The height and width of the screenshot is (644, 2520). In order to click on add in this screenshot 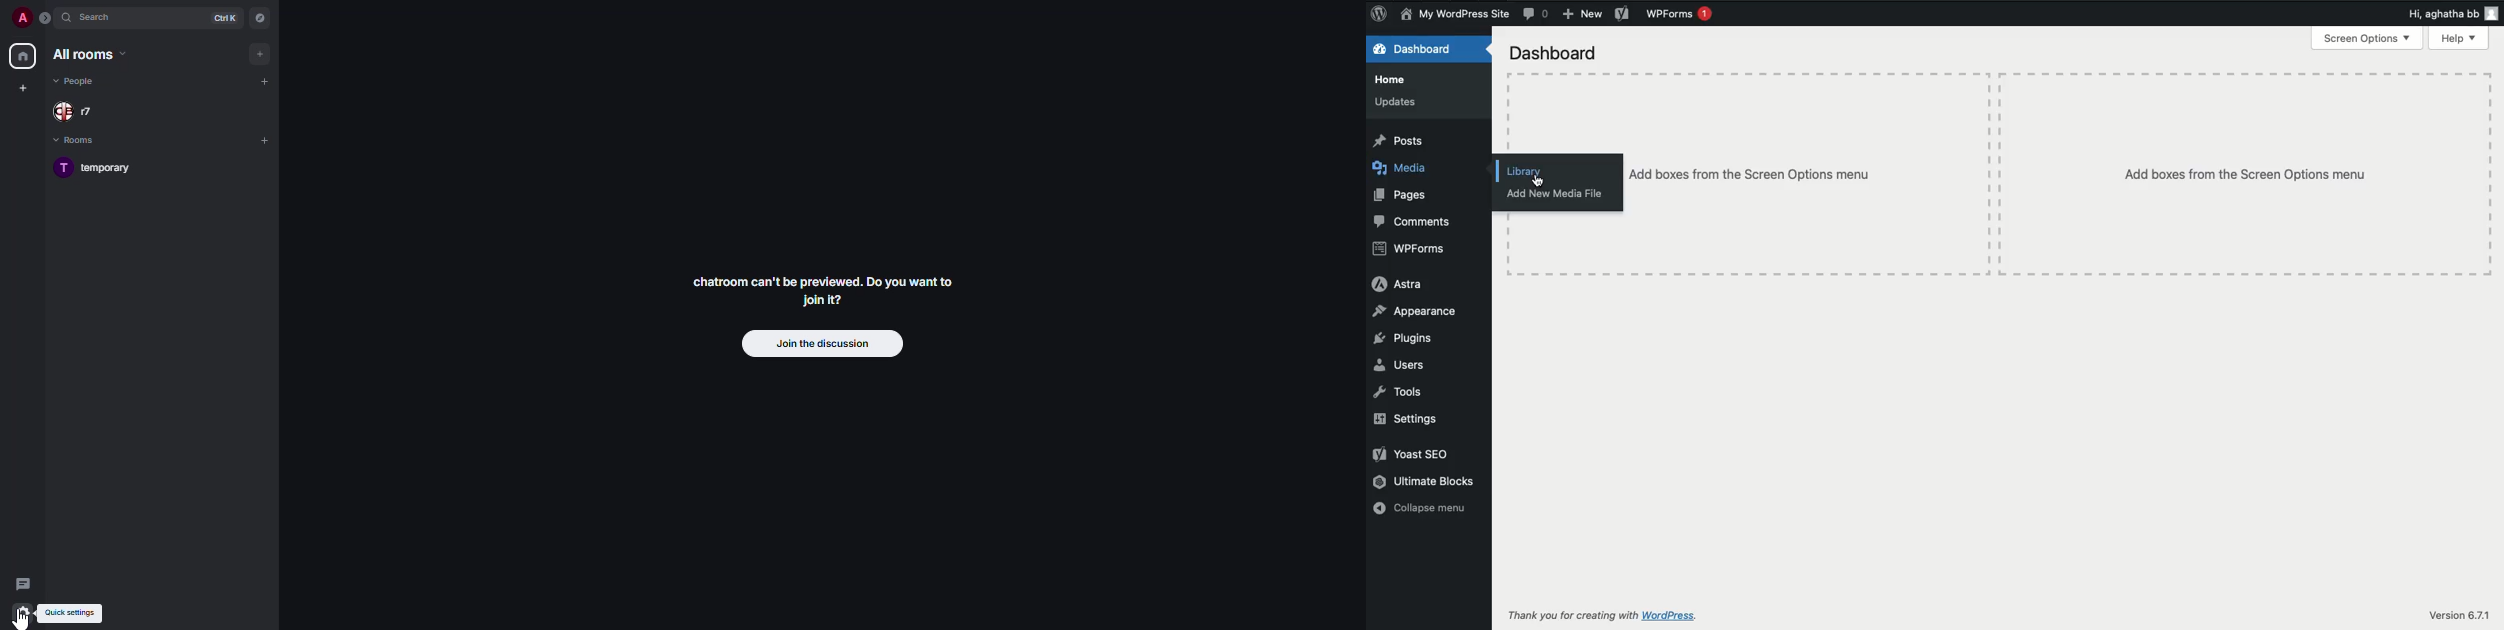, I will do `click(267, 139)`.